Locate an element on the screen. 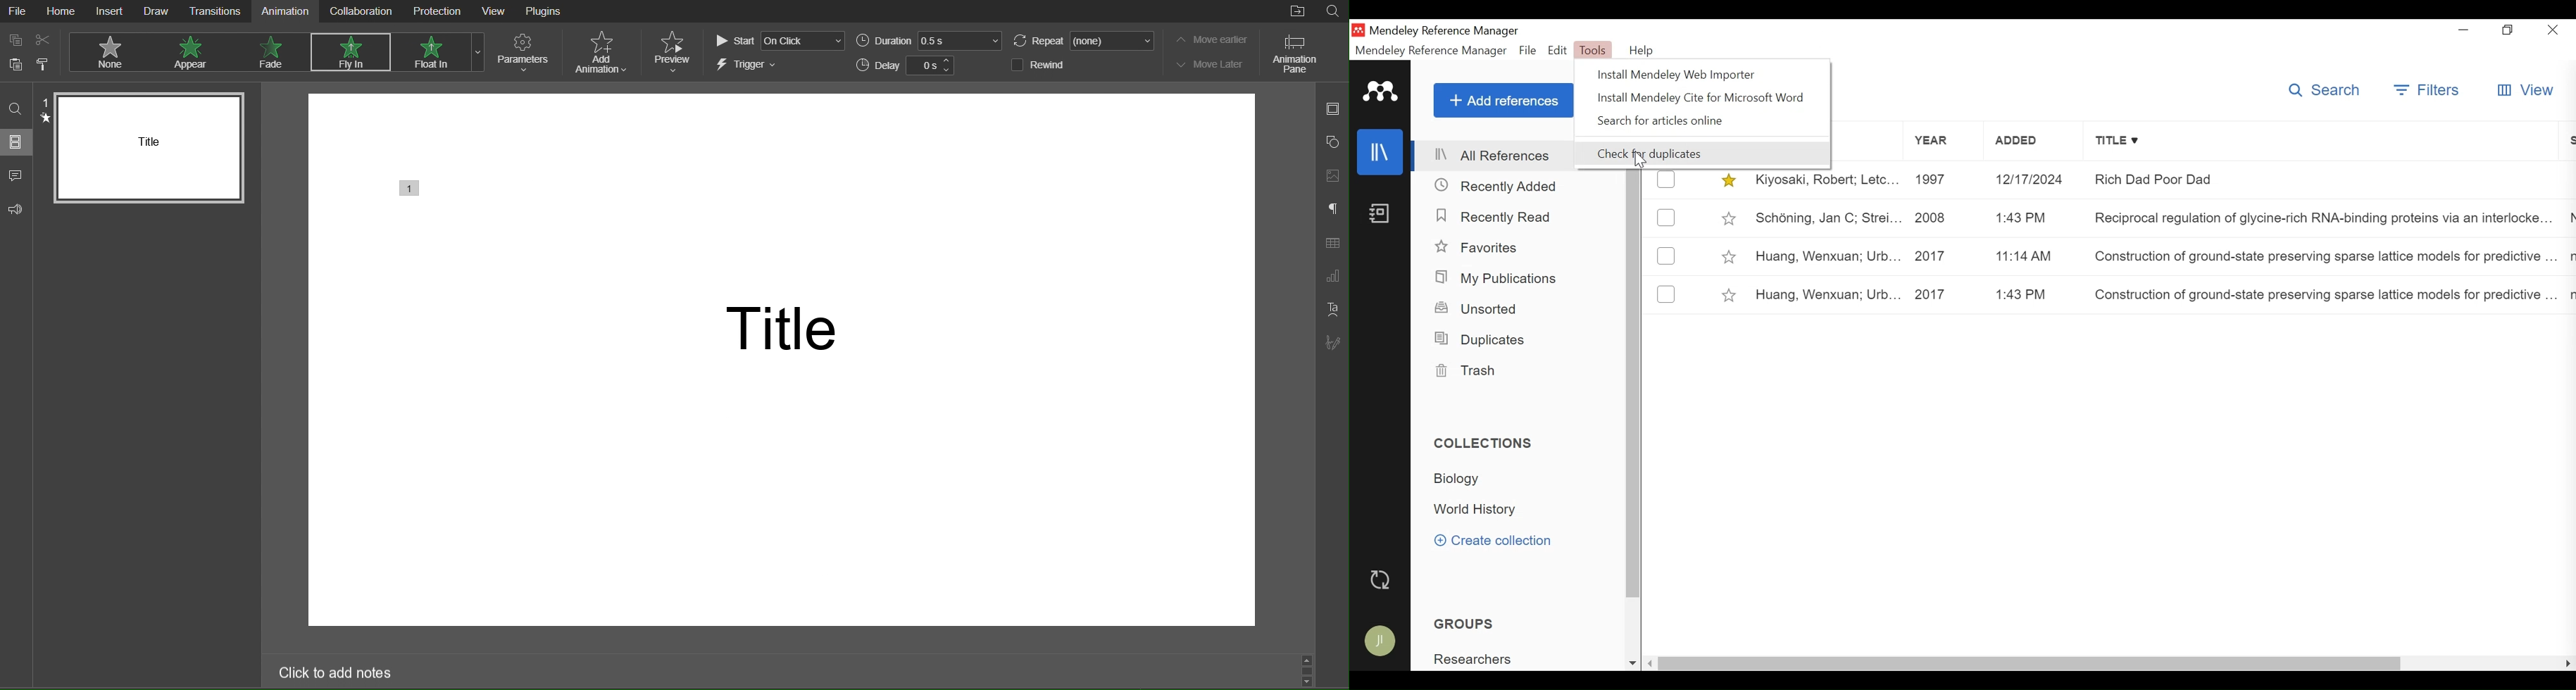 The height and width of the screenshot is (700, 2576). Comments is located at coordinates (17, 177).